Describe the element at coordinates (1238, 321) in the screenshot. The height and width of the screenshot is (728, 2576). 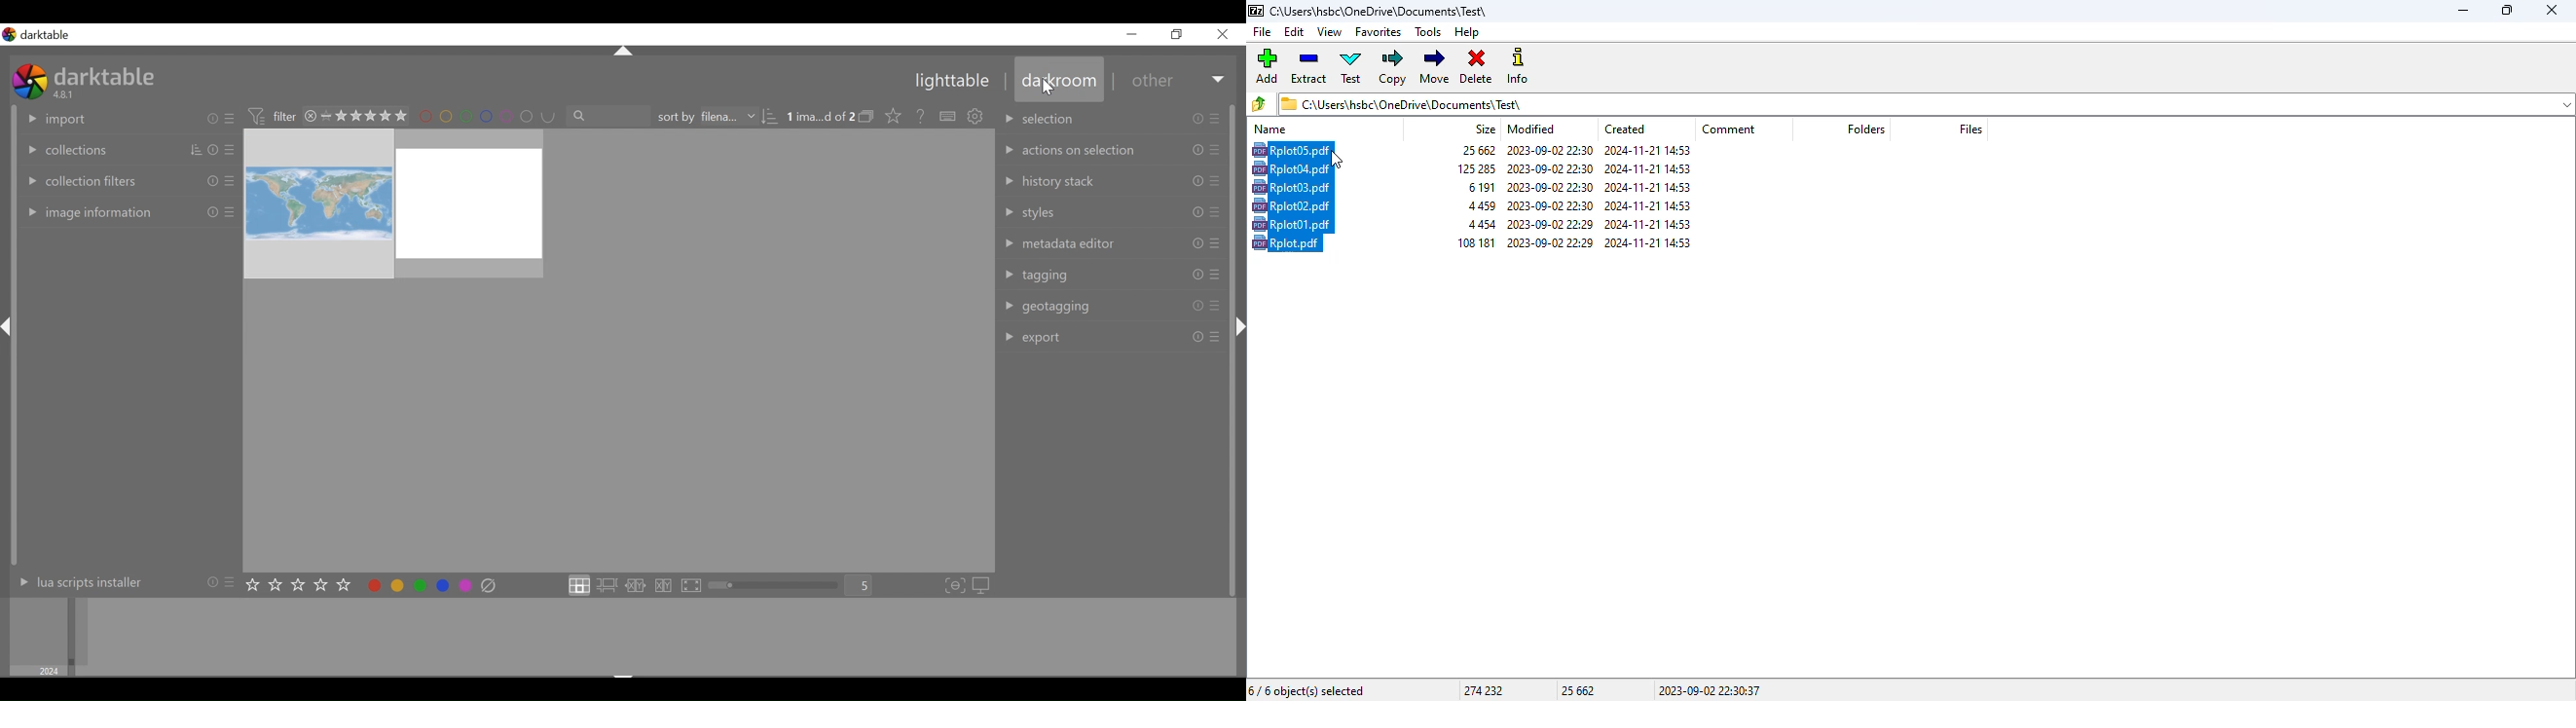
I see `hide` at that location.